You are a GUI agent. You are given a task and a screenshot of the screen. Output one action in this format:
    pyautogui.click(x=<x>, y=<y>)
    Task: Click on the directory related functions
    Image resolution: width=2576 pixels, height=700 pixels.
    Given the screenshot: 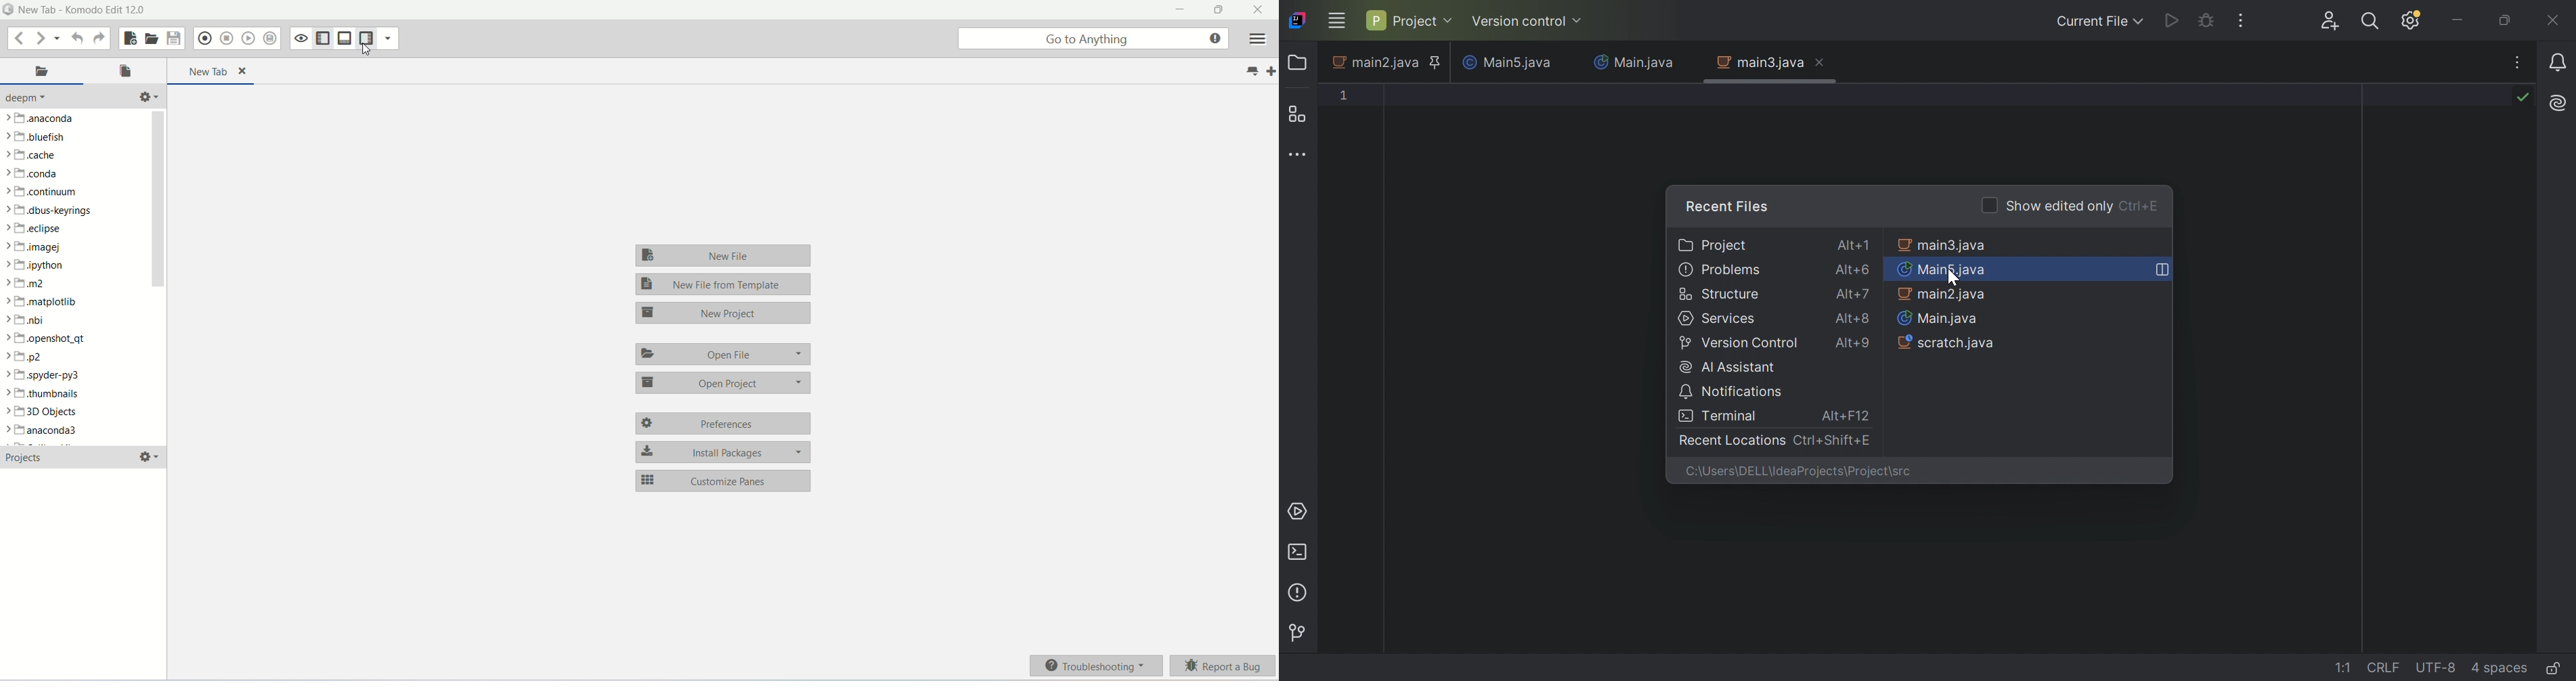 What is the action you would take?
    pyautogui.click(x=147, y=98)
    